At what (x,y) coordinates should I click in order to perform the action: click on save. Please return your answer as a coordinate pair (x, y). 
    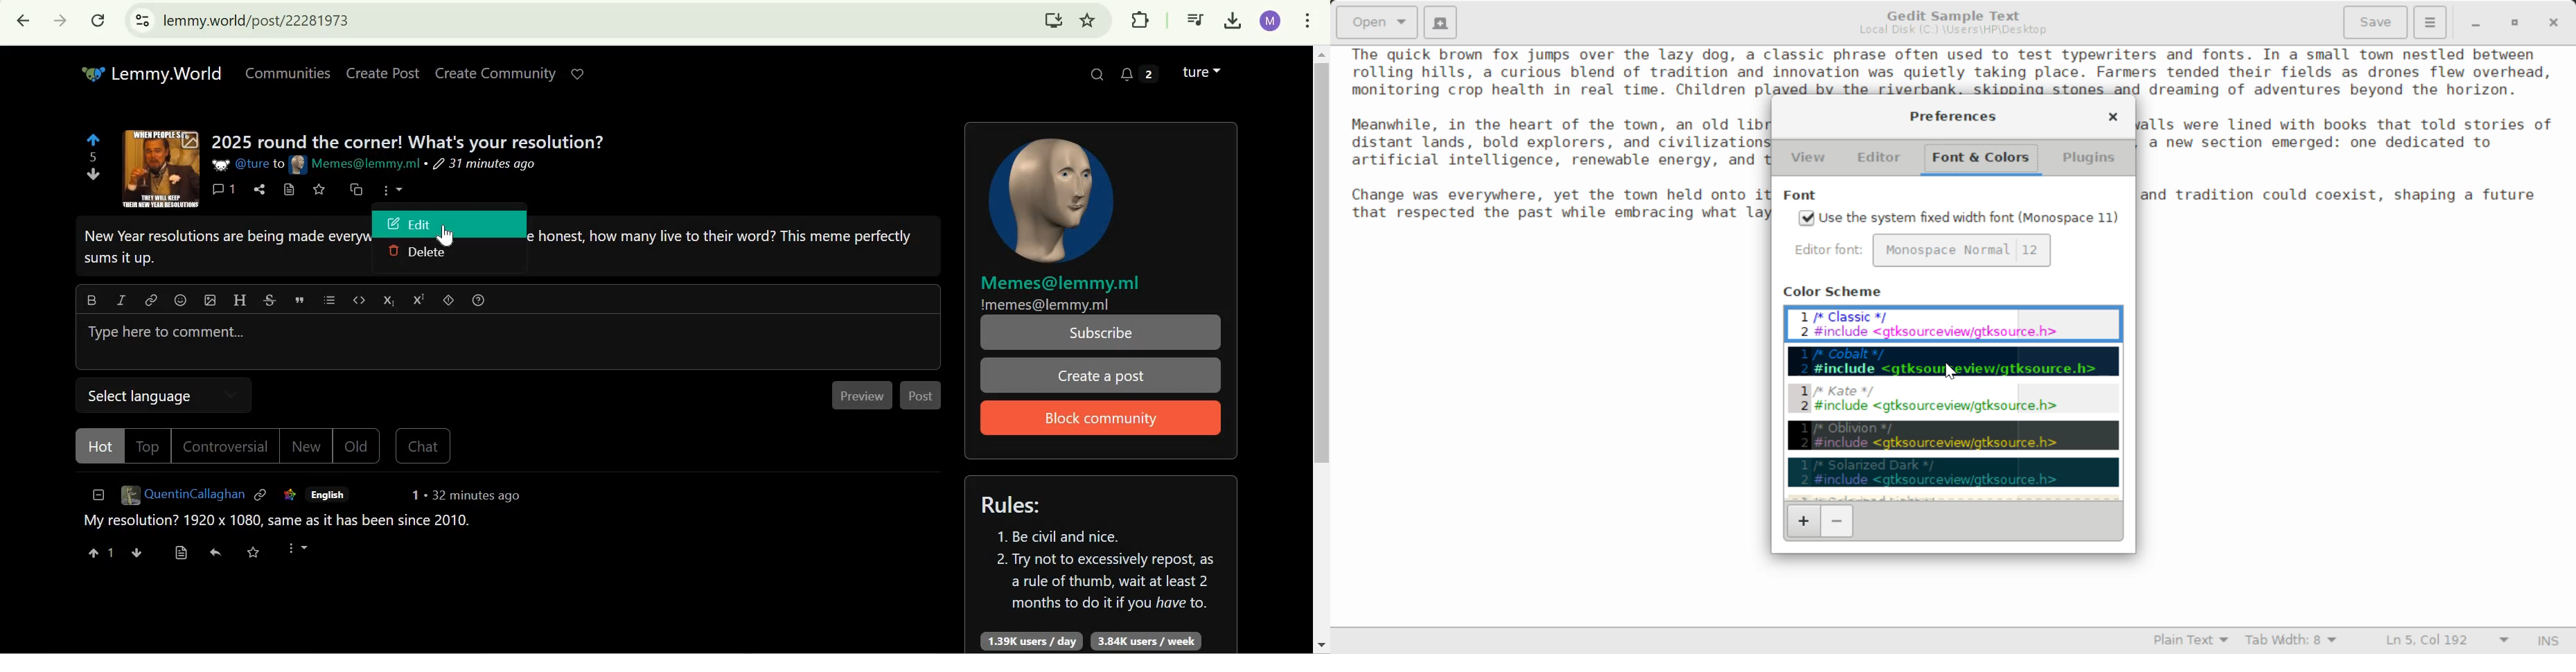
    Looking at the image, I should click on (319, 191).